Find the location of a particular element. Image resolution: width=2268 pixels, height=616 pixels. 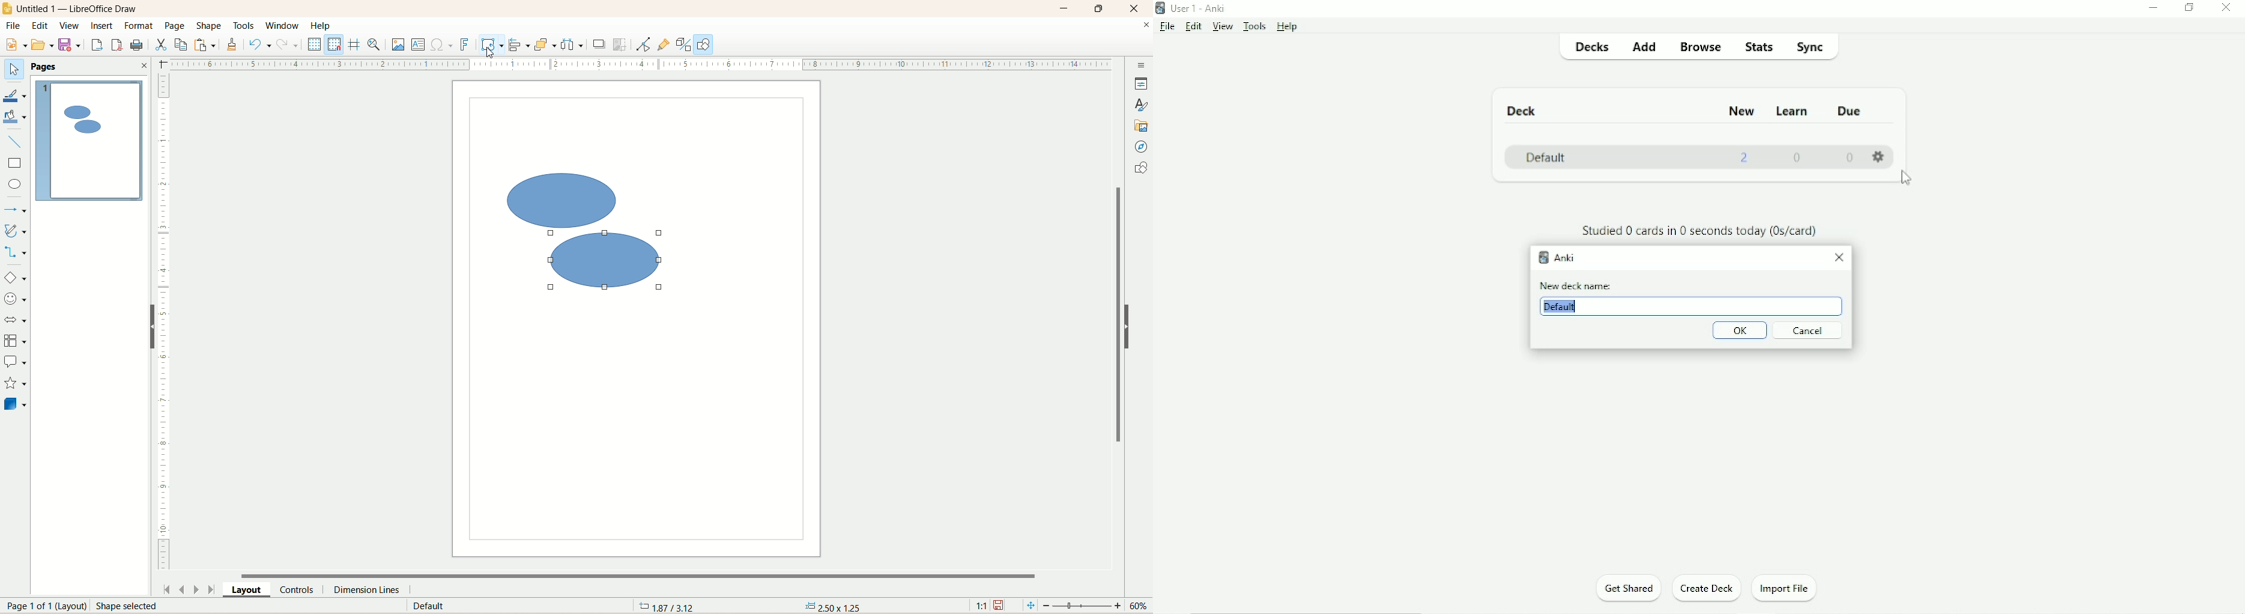

navigator is located at coordinates (1143, 148).